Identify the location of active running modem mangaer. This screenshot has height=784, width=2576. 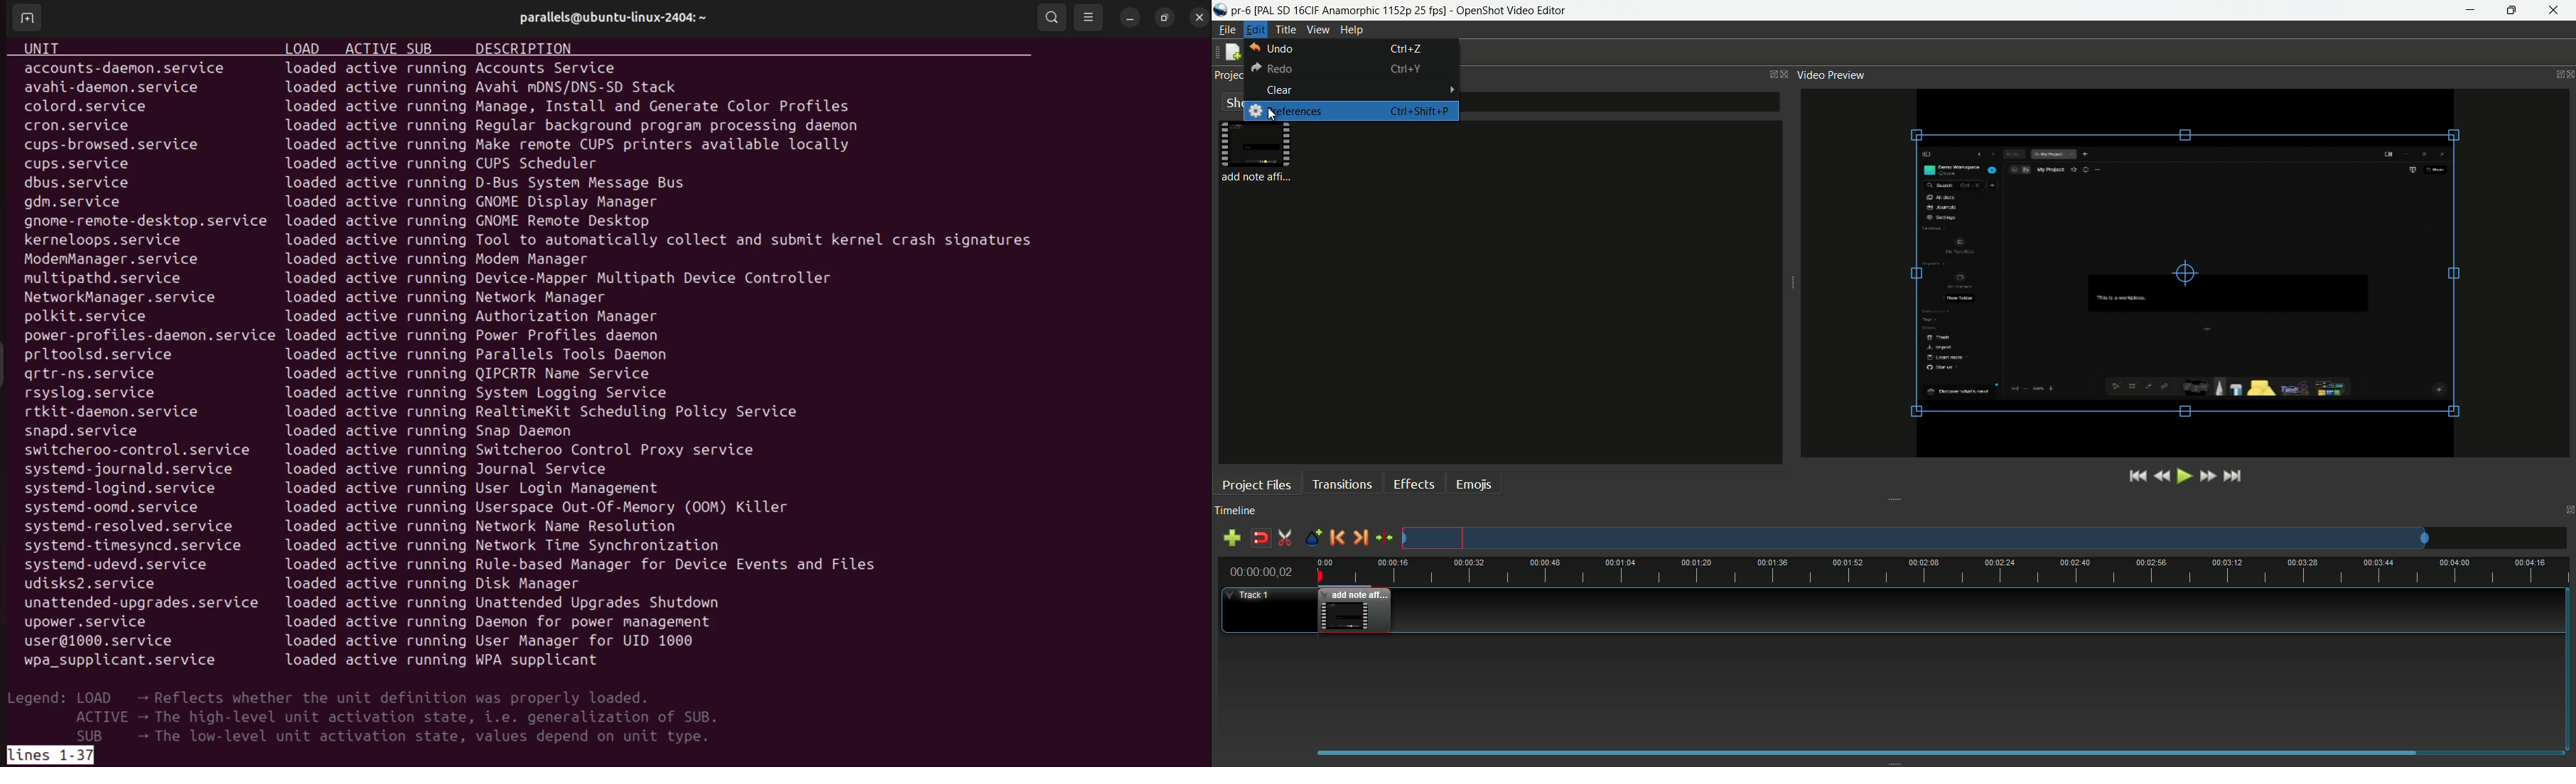
(480, 260).